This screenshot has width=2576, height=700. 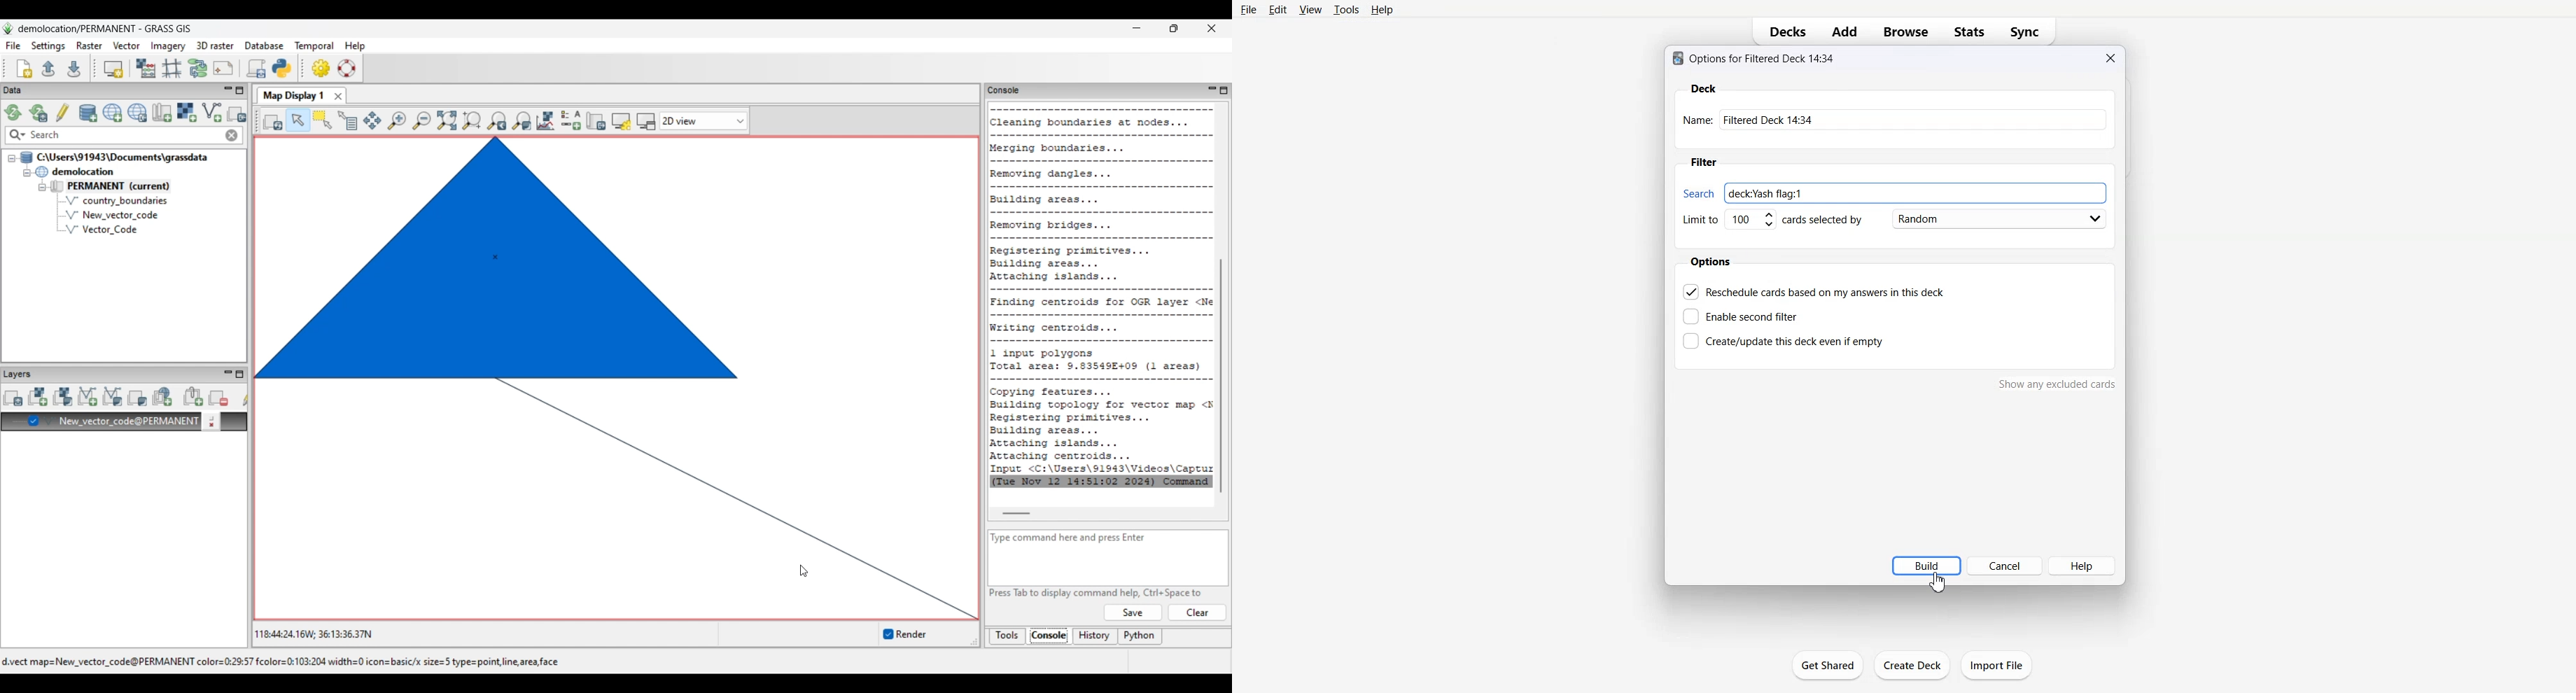 I want to click on Random, so click(x=1997, y=218).